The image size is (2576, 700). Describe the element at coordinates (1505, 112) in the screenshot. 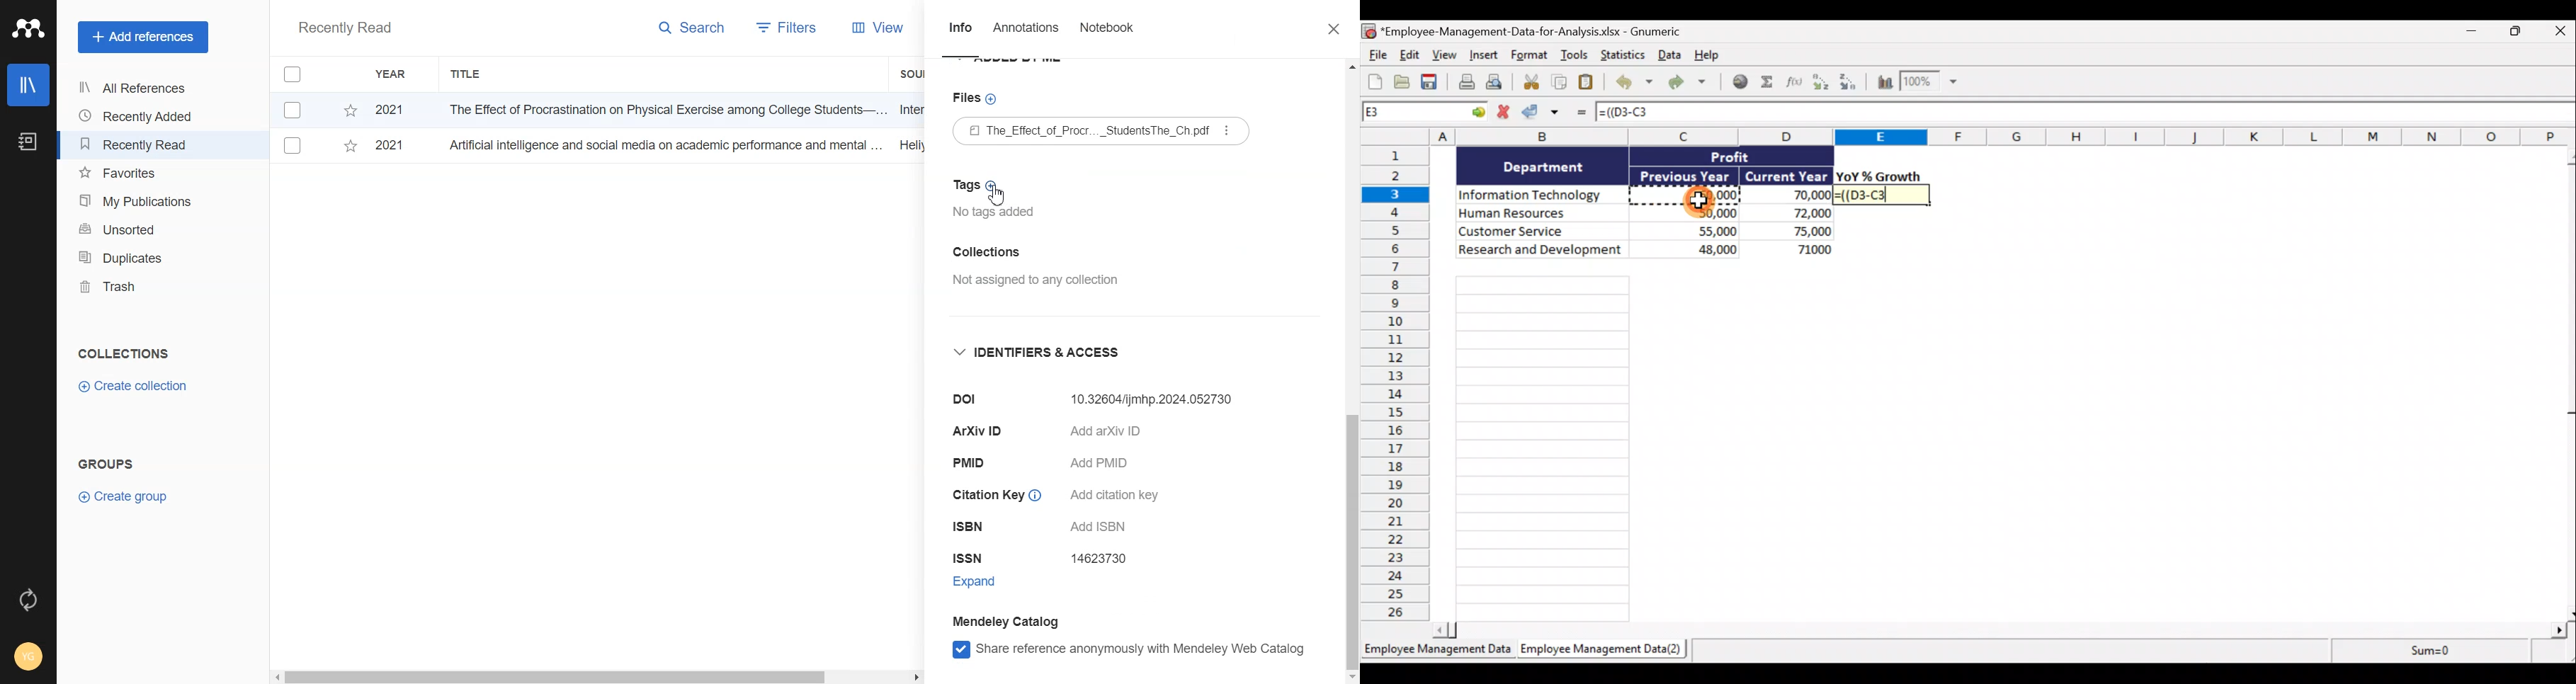

I see `Cancel change` at that location.